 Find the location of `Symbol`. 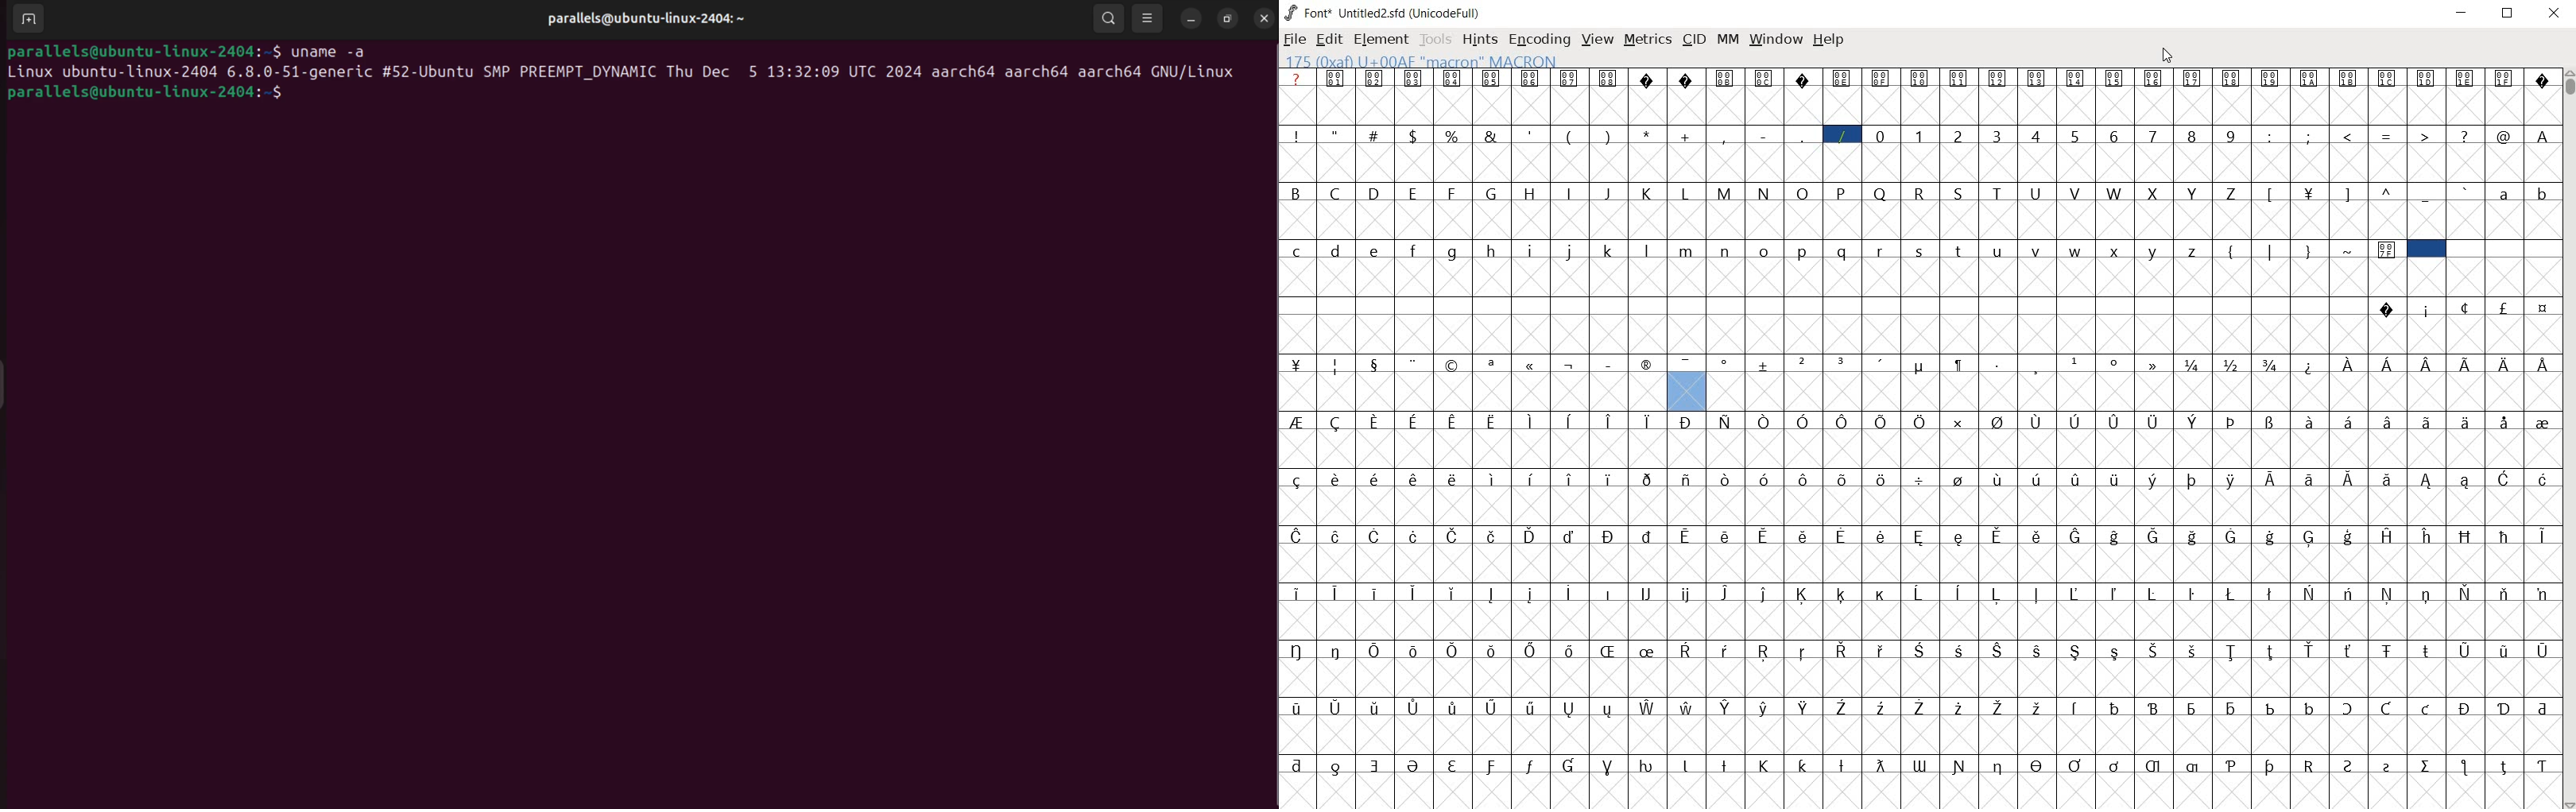

Symbol is located at coordinates (2272, 766).